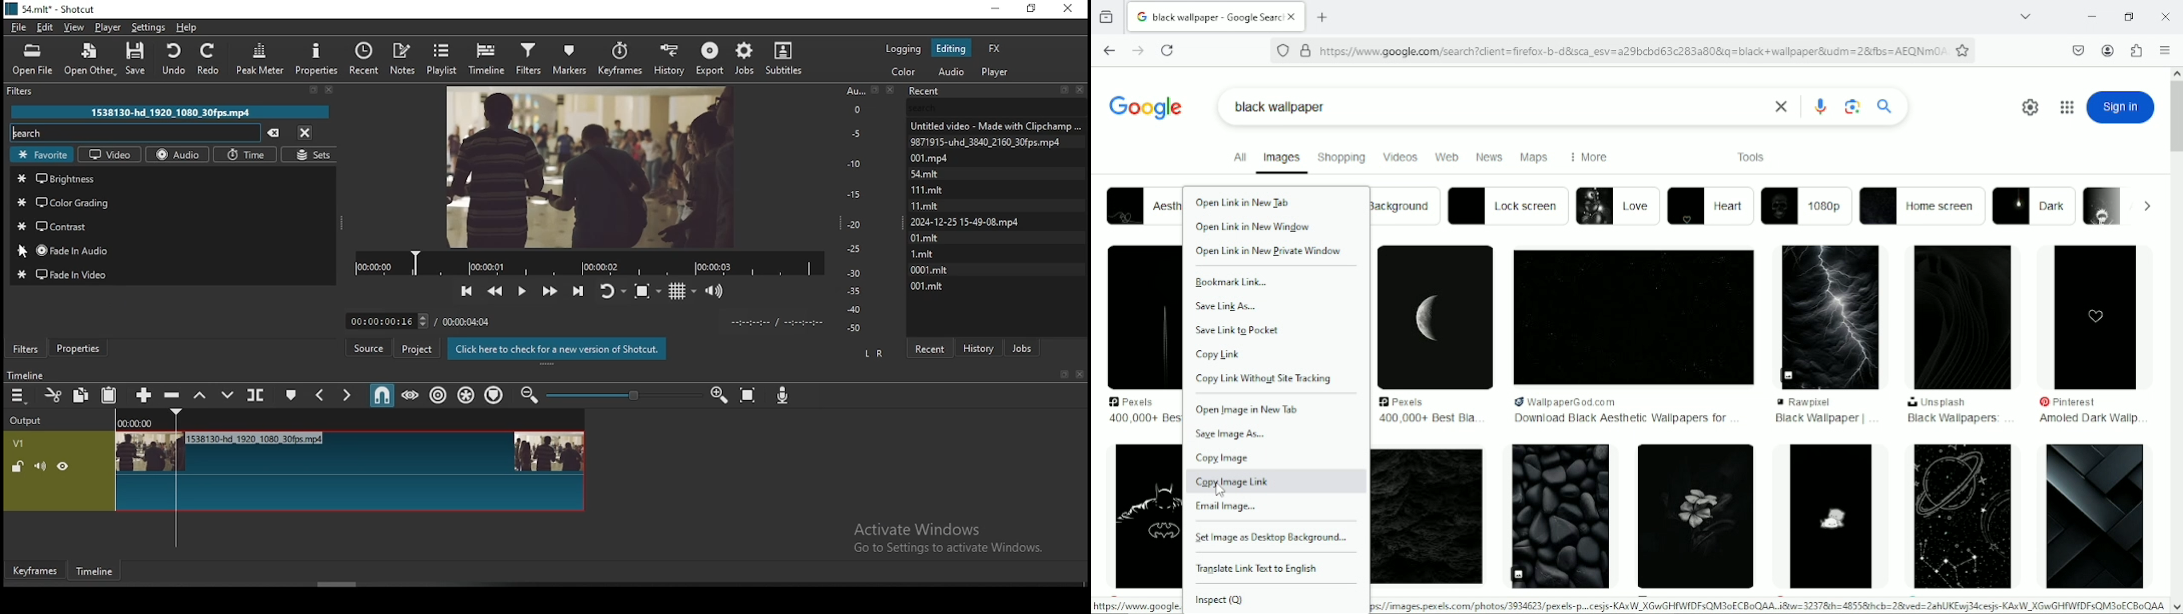 The height and width of the screenshot is (616, 2184). I want to click on scroll down, so click(2176, 607).